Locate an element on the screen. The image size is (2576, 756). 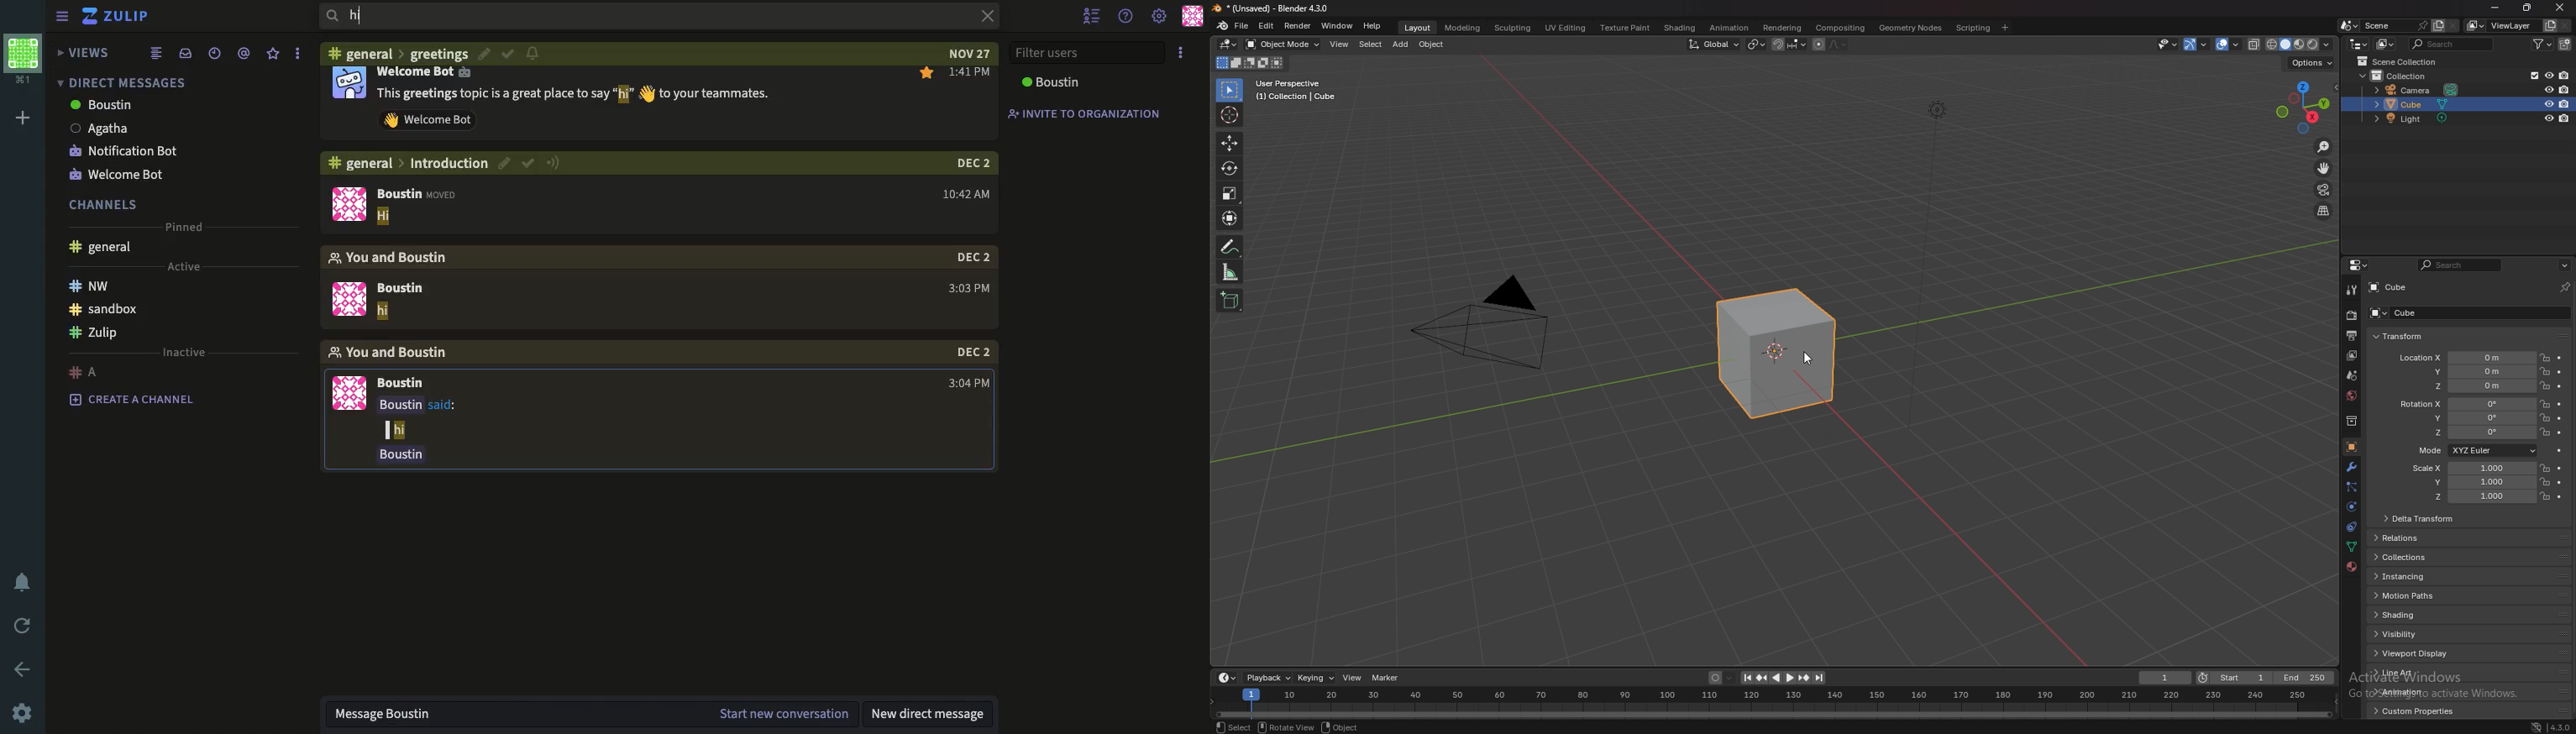
Boustin is located at coordinates (406, 382).